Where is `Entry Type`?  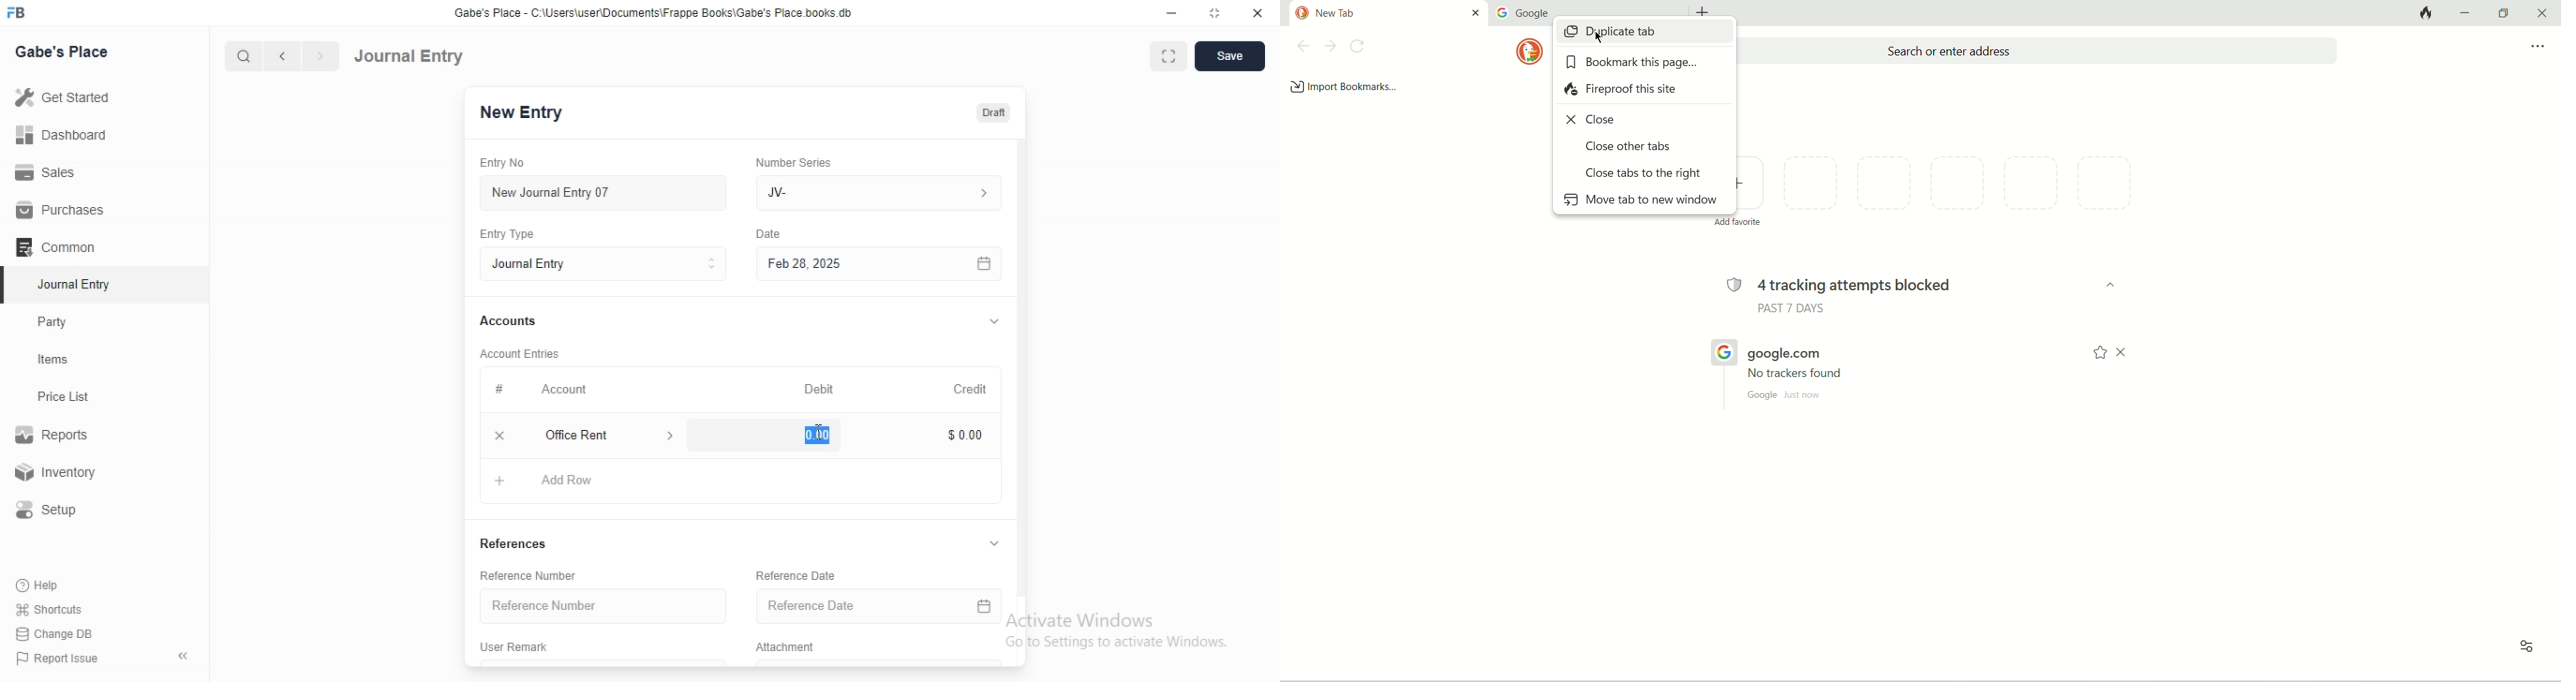 Entry Type is located at coordinates (509, 234).